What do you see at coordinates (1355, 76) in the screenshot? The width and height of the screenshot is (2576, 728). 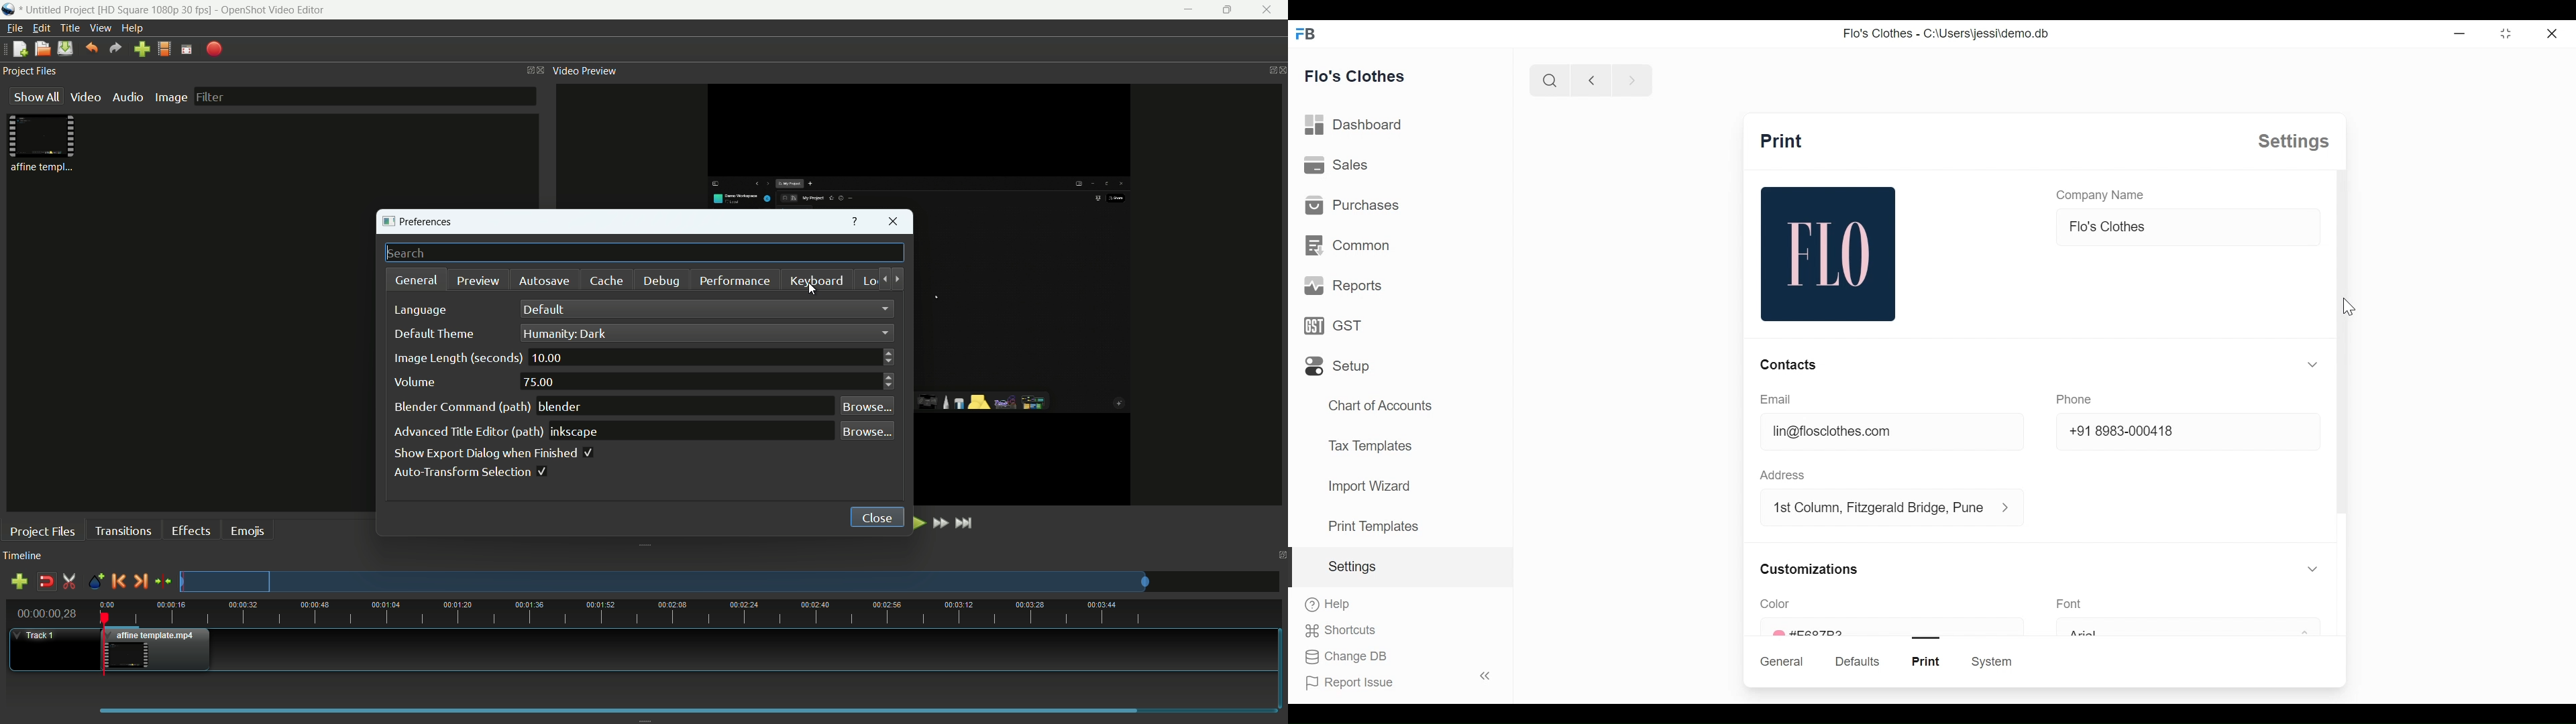 I see `flo's clothes` at bounding box center [1355, 76].